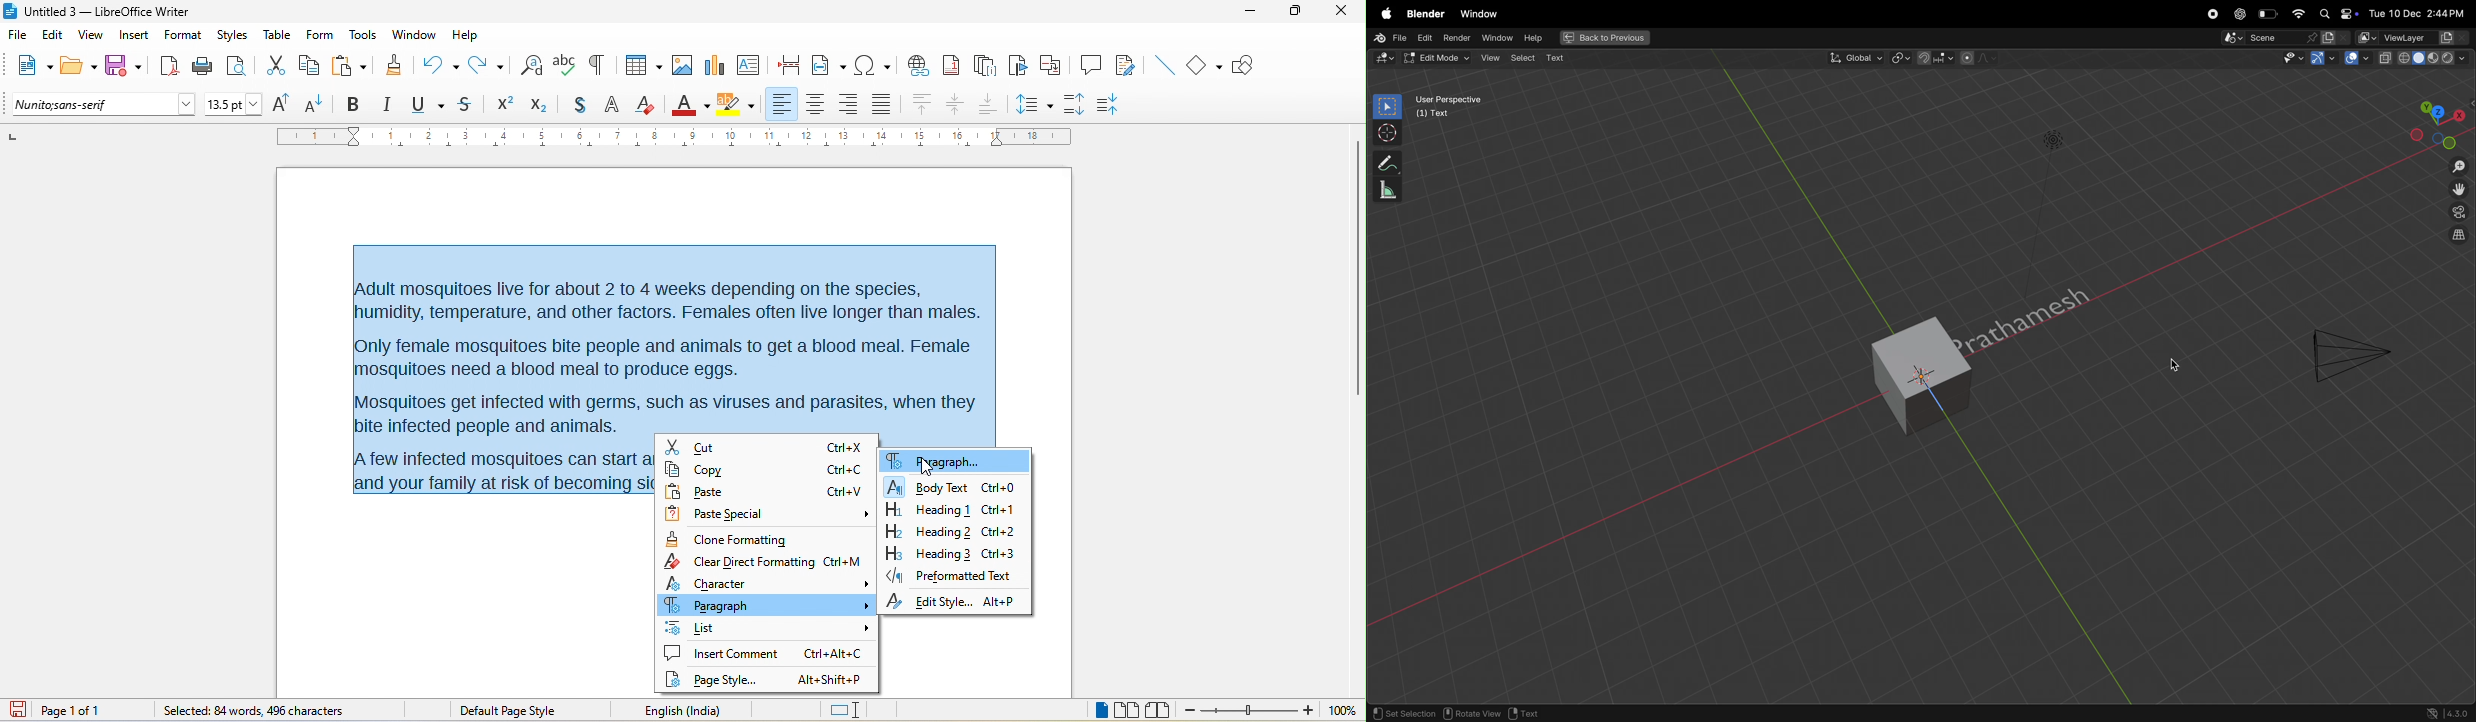  I want to click on show gimzo, so click(2322, 60).